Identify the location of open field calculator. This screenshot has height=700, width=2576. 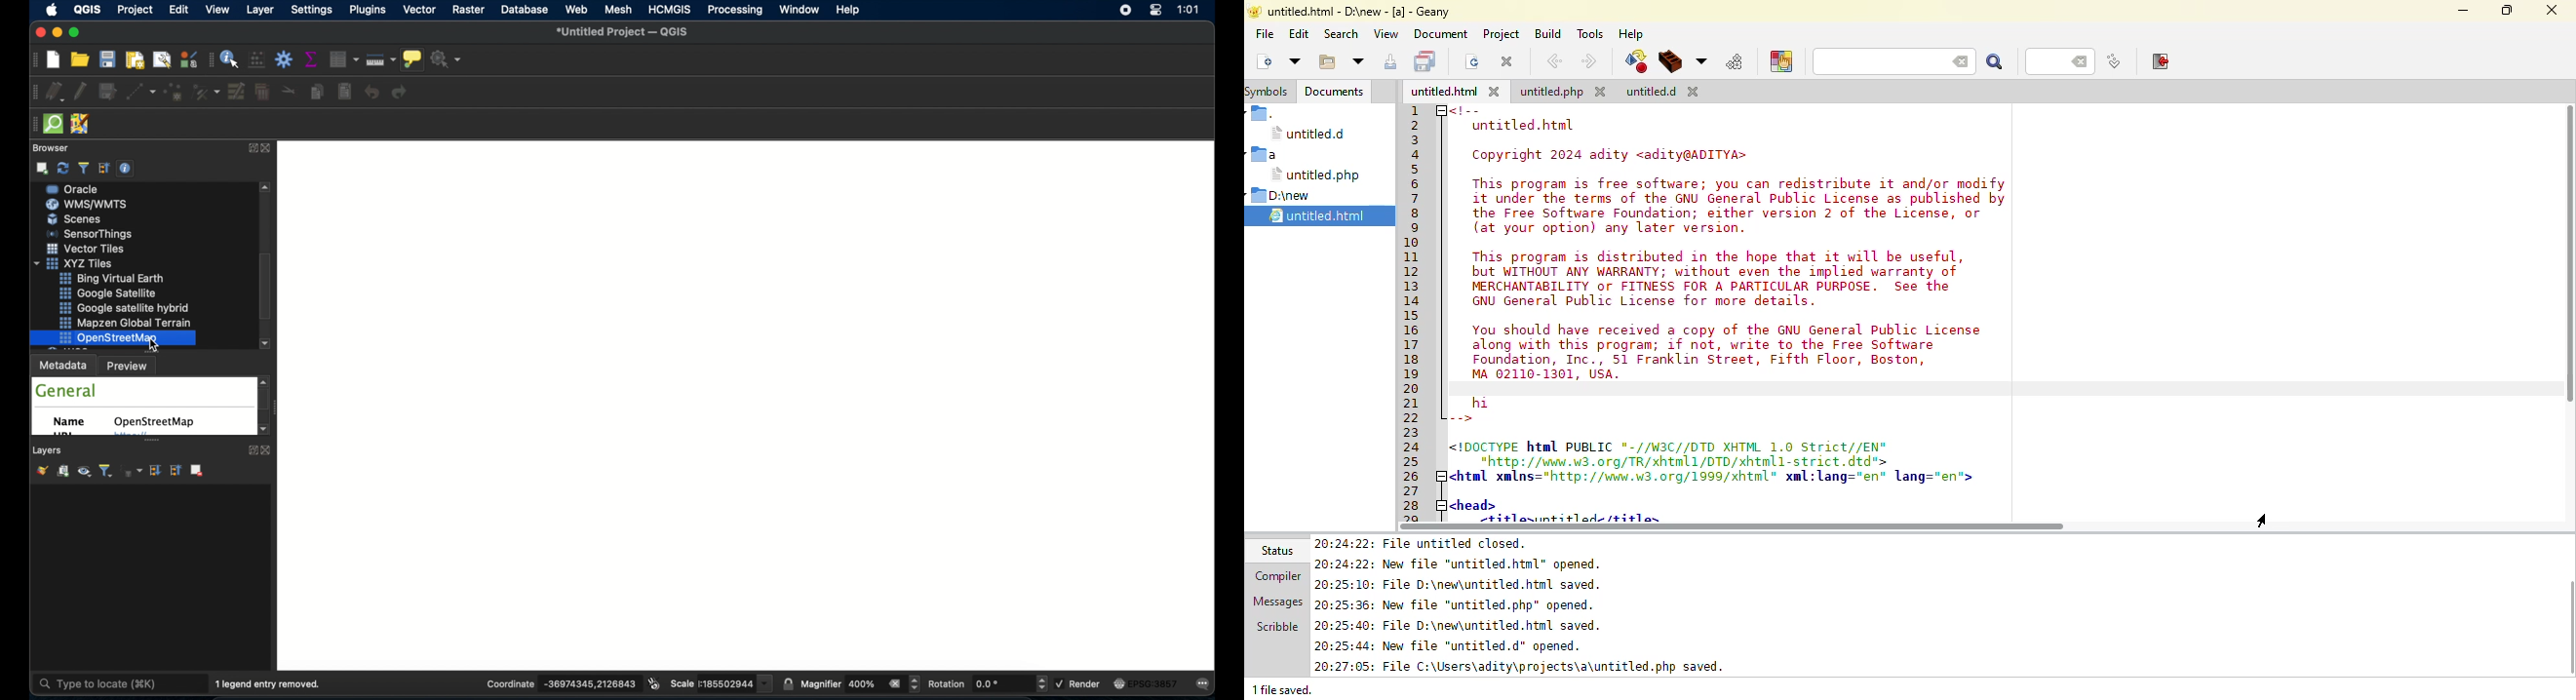
(257, 60).